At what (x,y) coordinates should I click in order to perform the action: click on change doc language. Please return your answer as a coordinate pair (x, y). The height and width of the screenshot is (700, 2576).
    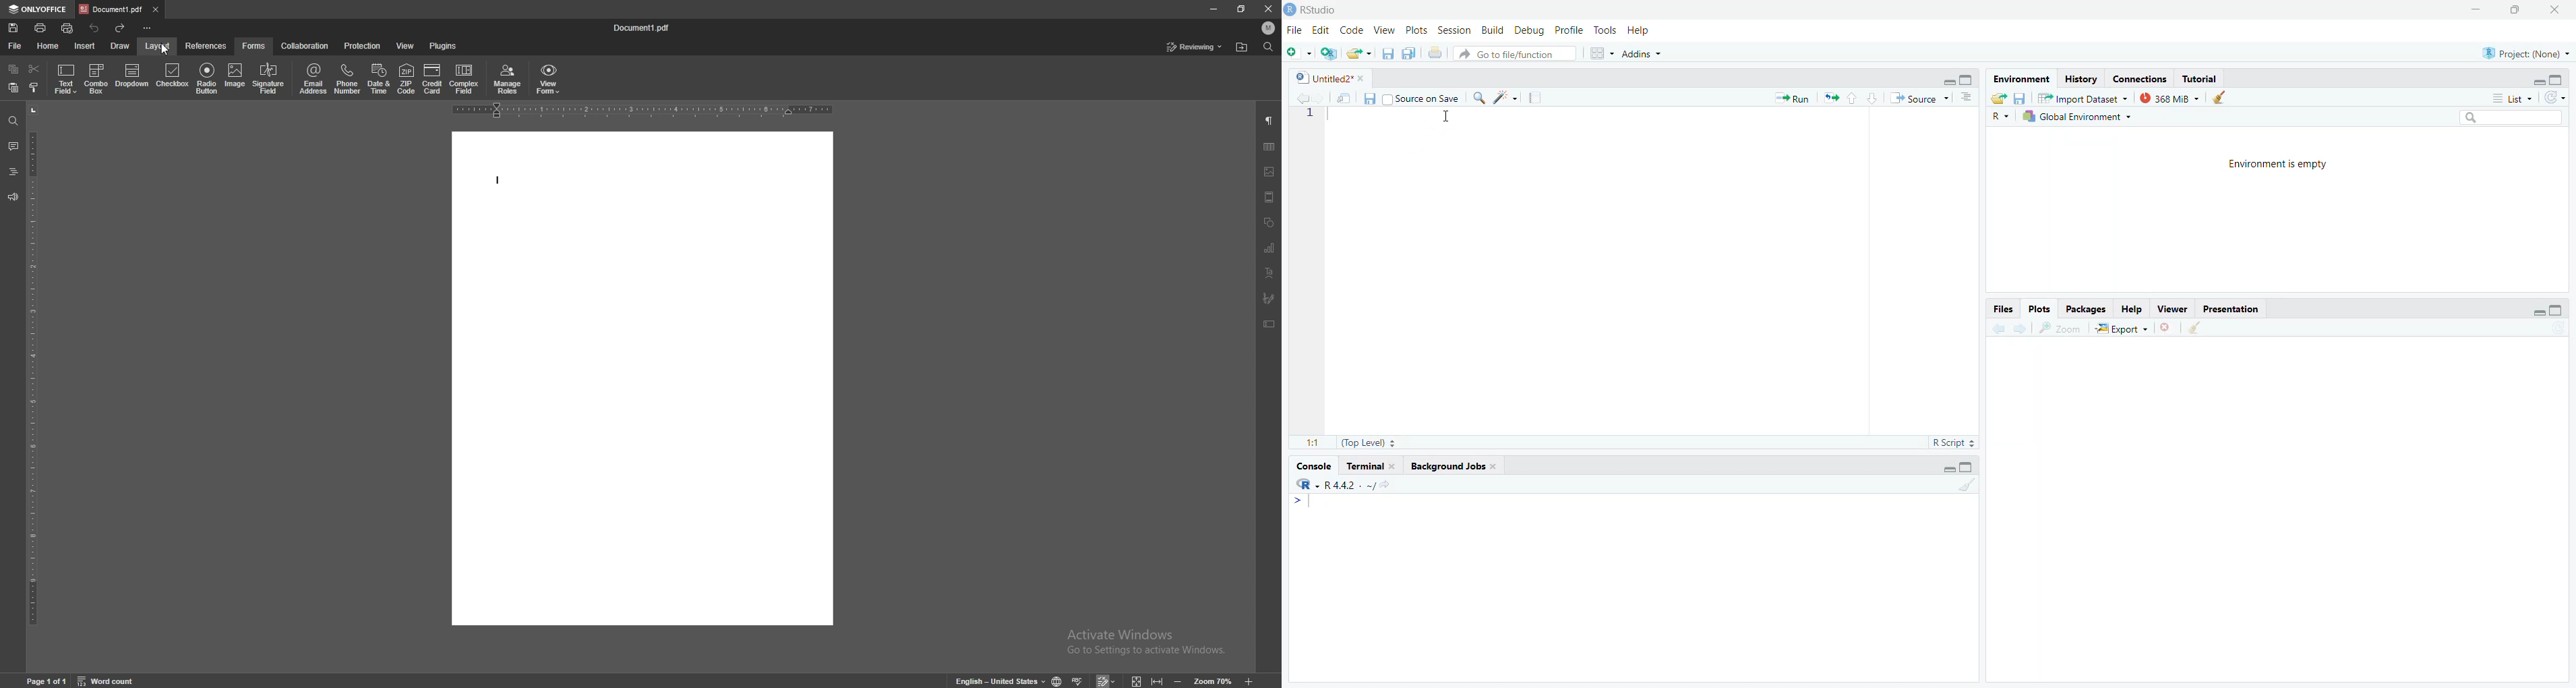
    Looking at the image, I should click on (1058, 681).